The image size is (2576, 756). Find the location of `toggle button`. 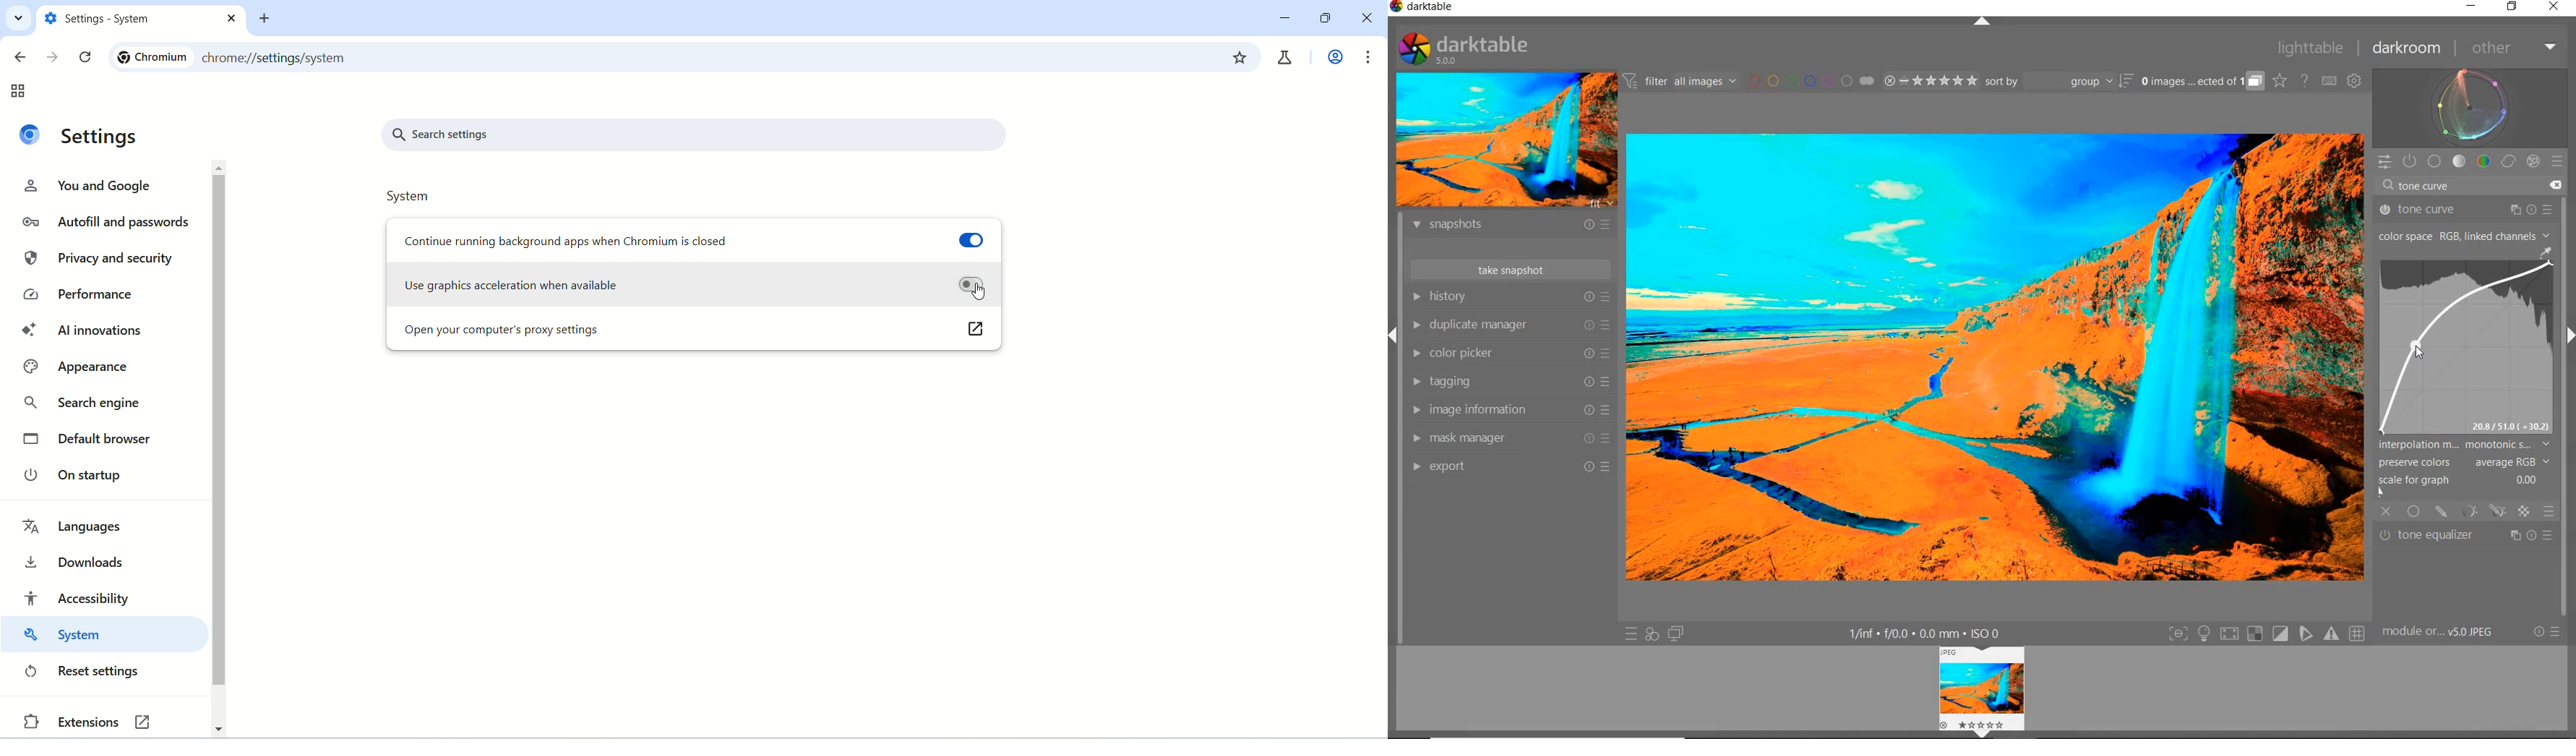

toggle button is located at coordinates (979, 237).